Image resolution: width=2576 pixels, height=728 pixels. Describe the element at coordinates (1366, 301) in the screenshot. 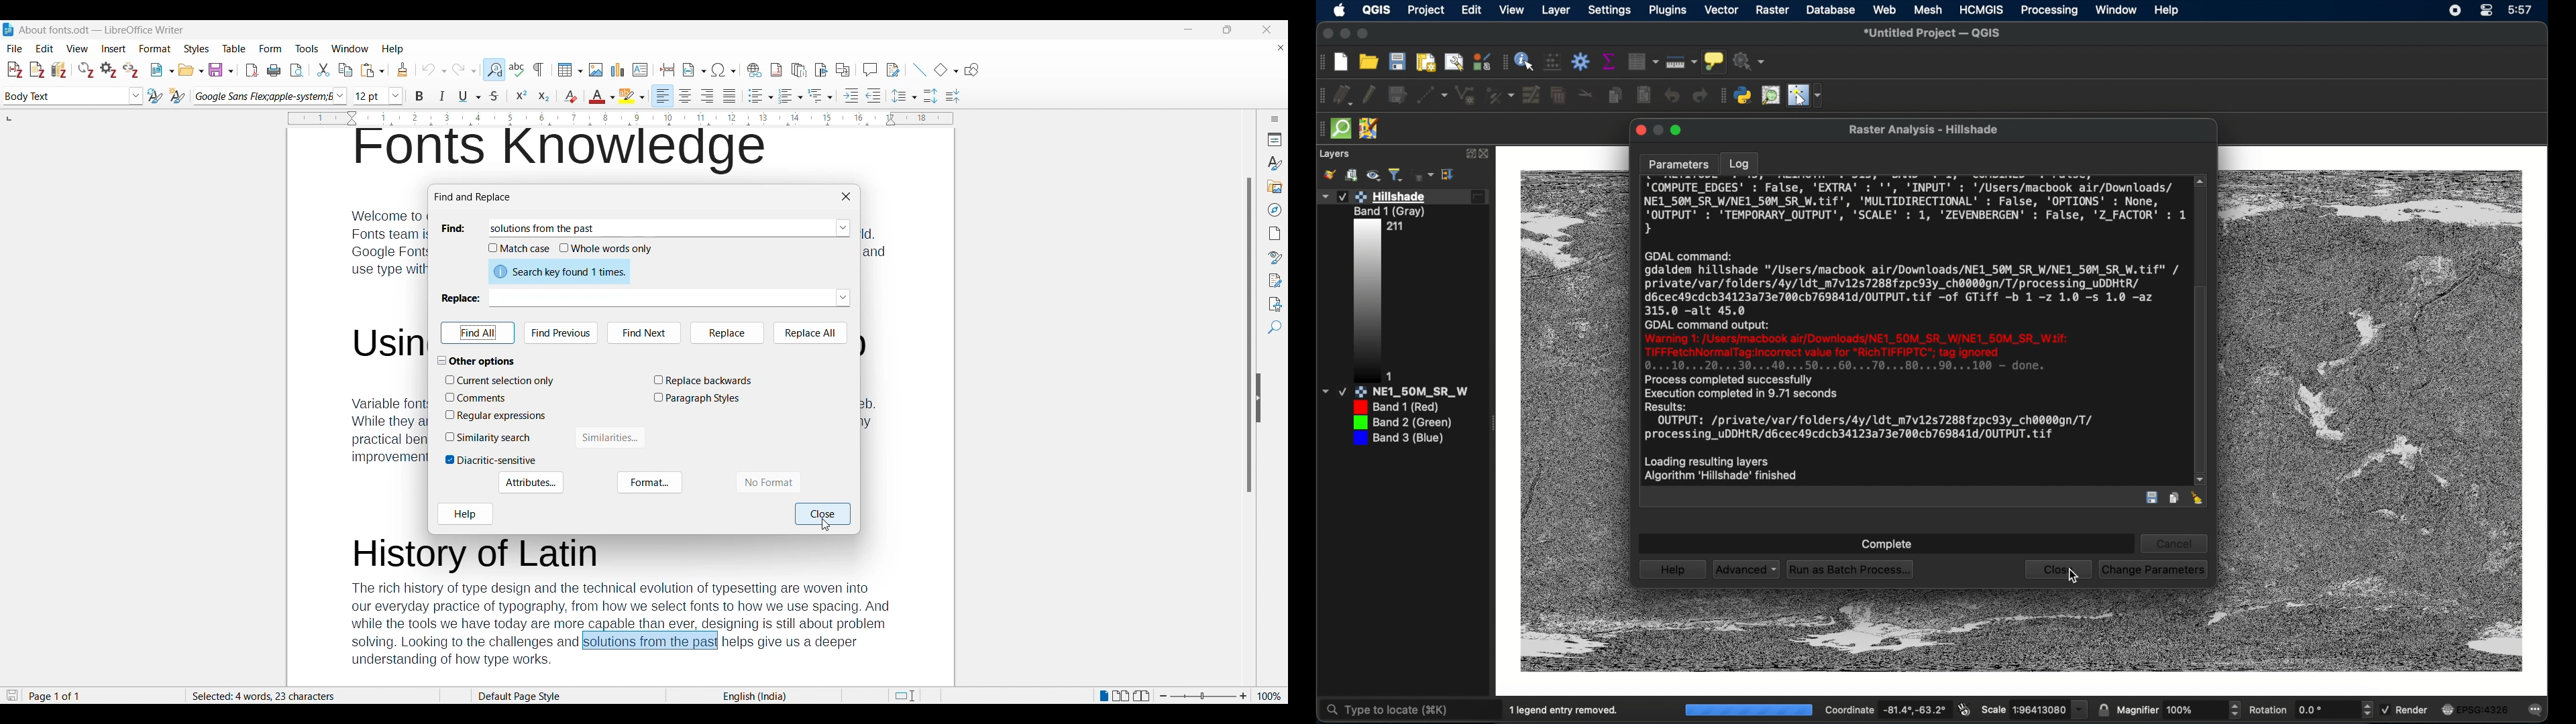

I see `edited layer 1` at that location.